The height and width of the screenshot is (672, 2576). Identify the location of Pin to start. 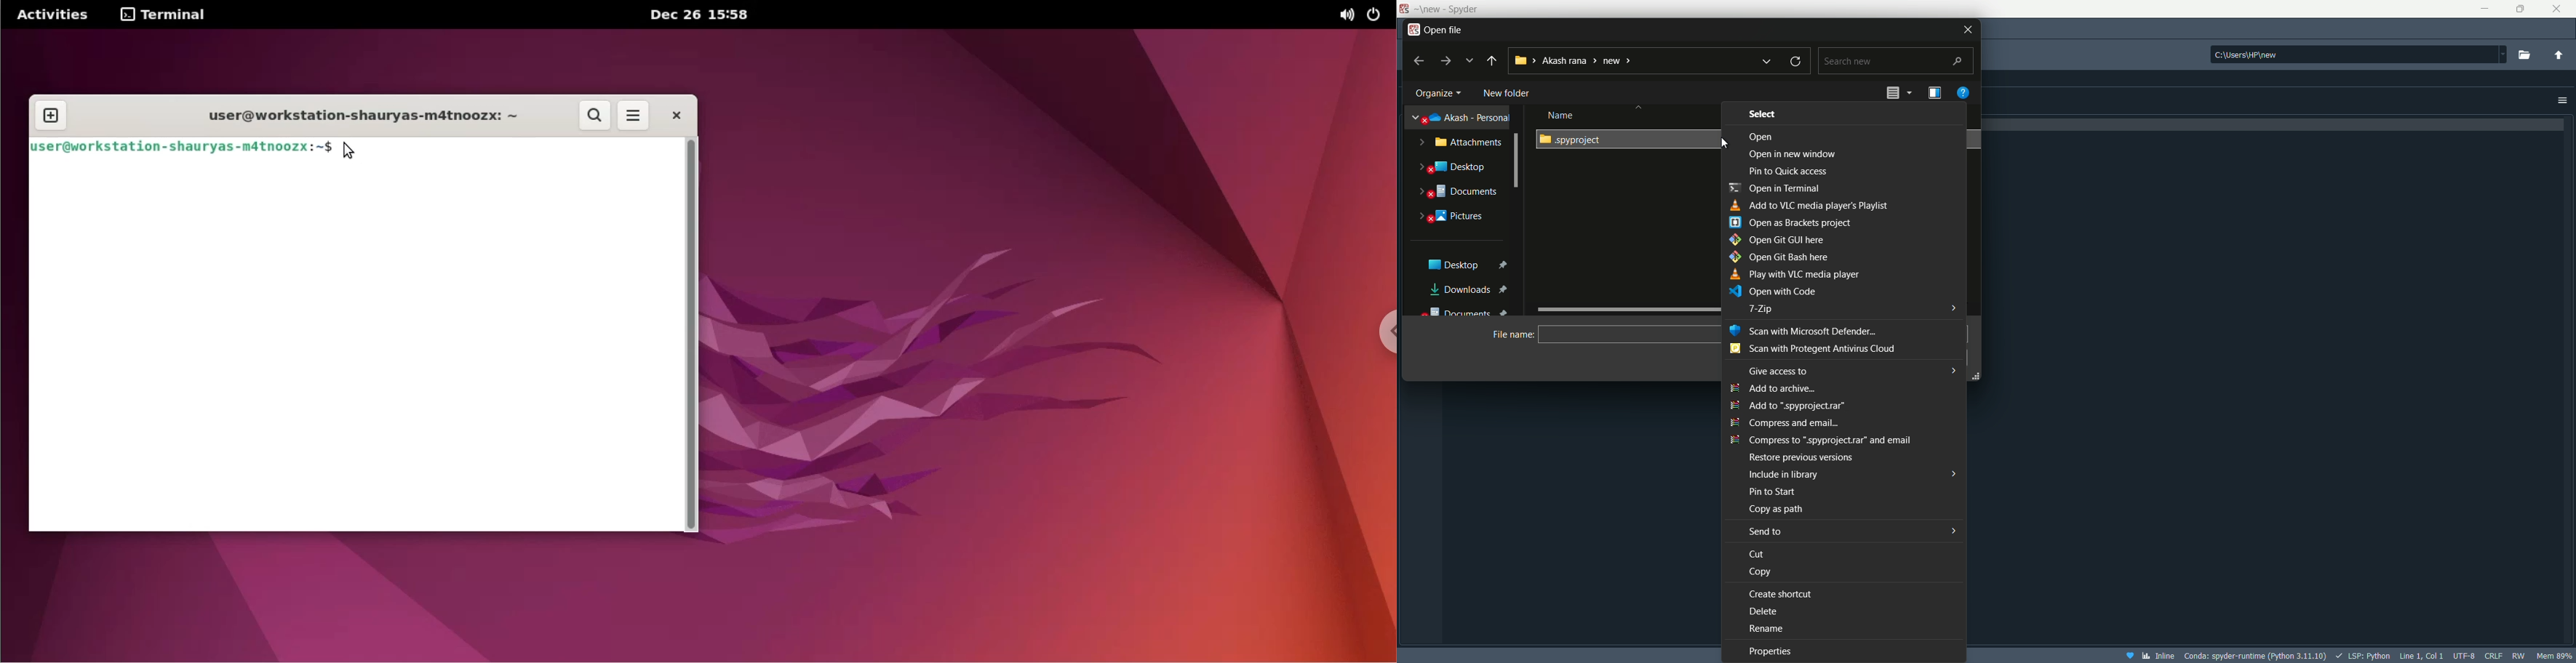
(1775, 492).